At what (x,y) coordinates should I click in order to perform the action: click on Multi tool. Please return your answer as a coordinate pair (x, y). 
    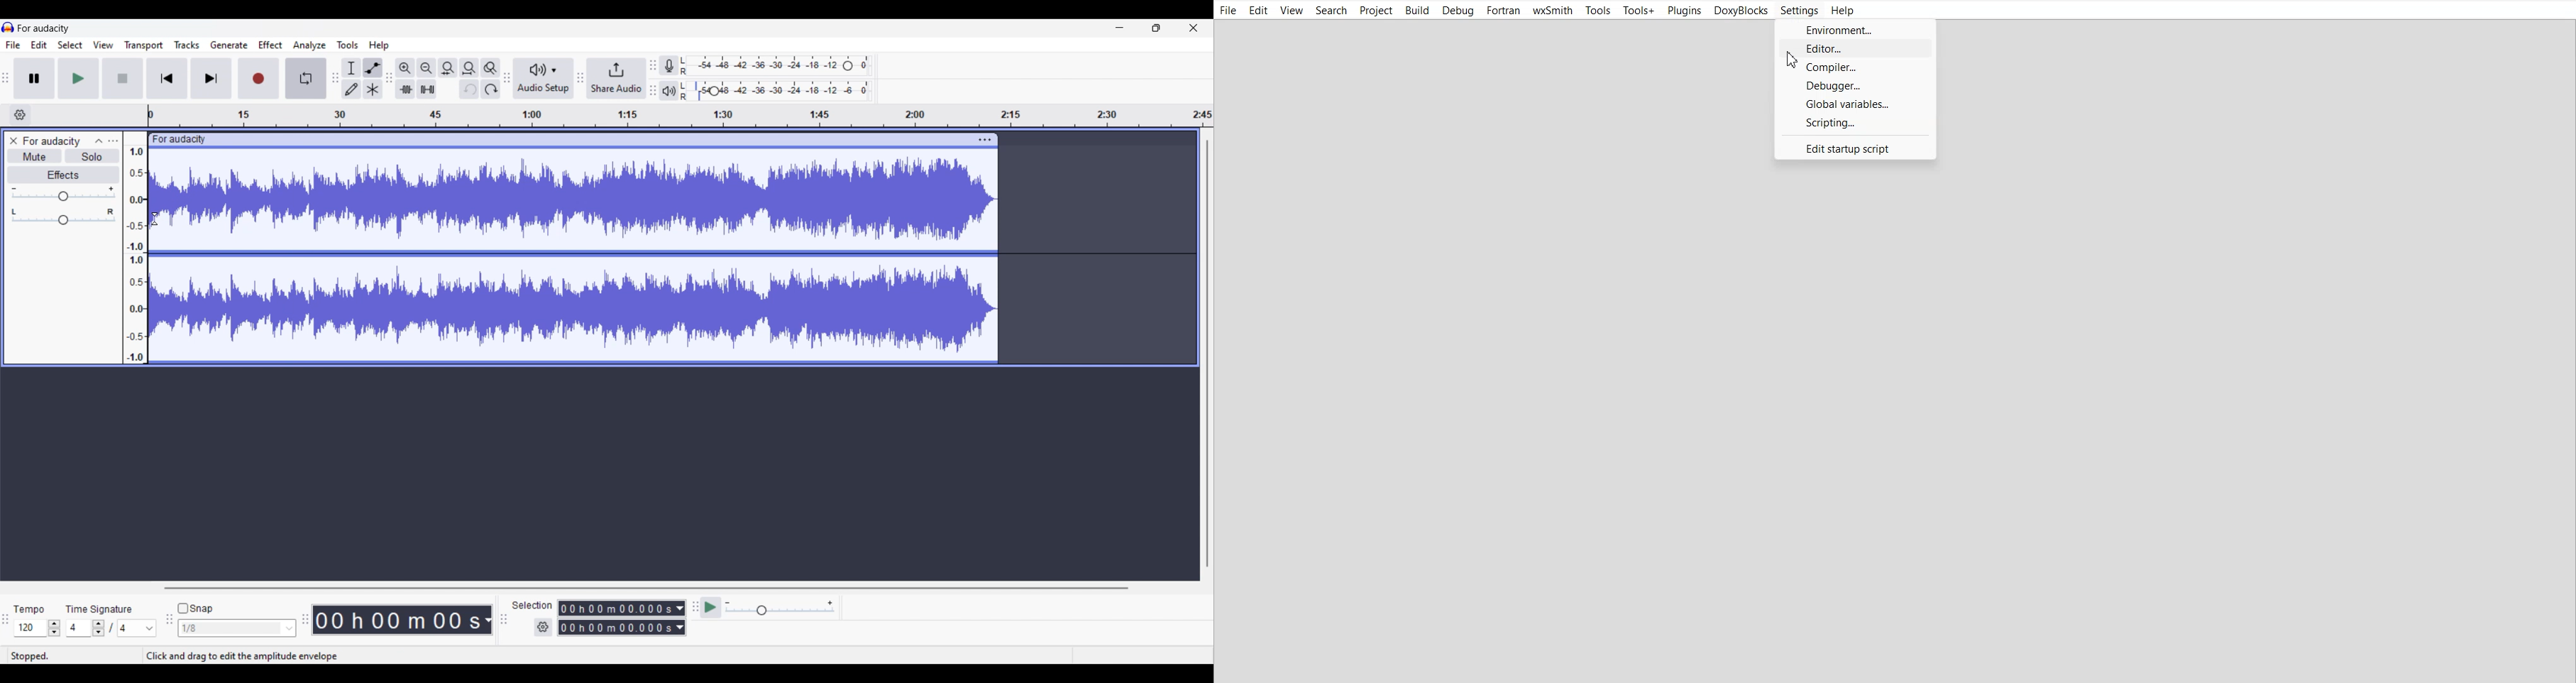
    Looking at the image, I should click on (373, 89).